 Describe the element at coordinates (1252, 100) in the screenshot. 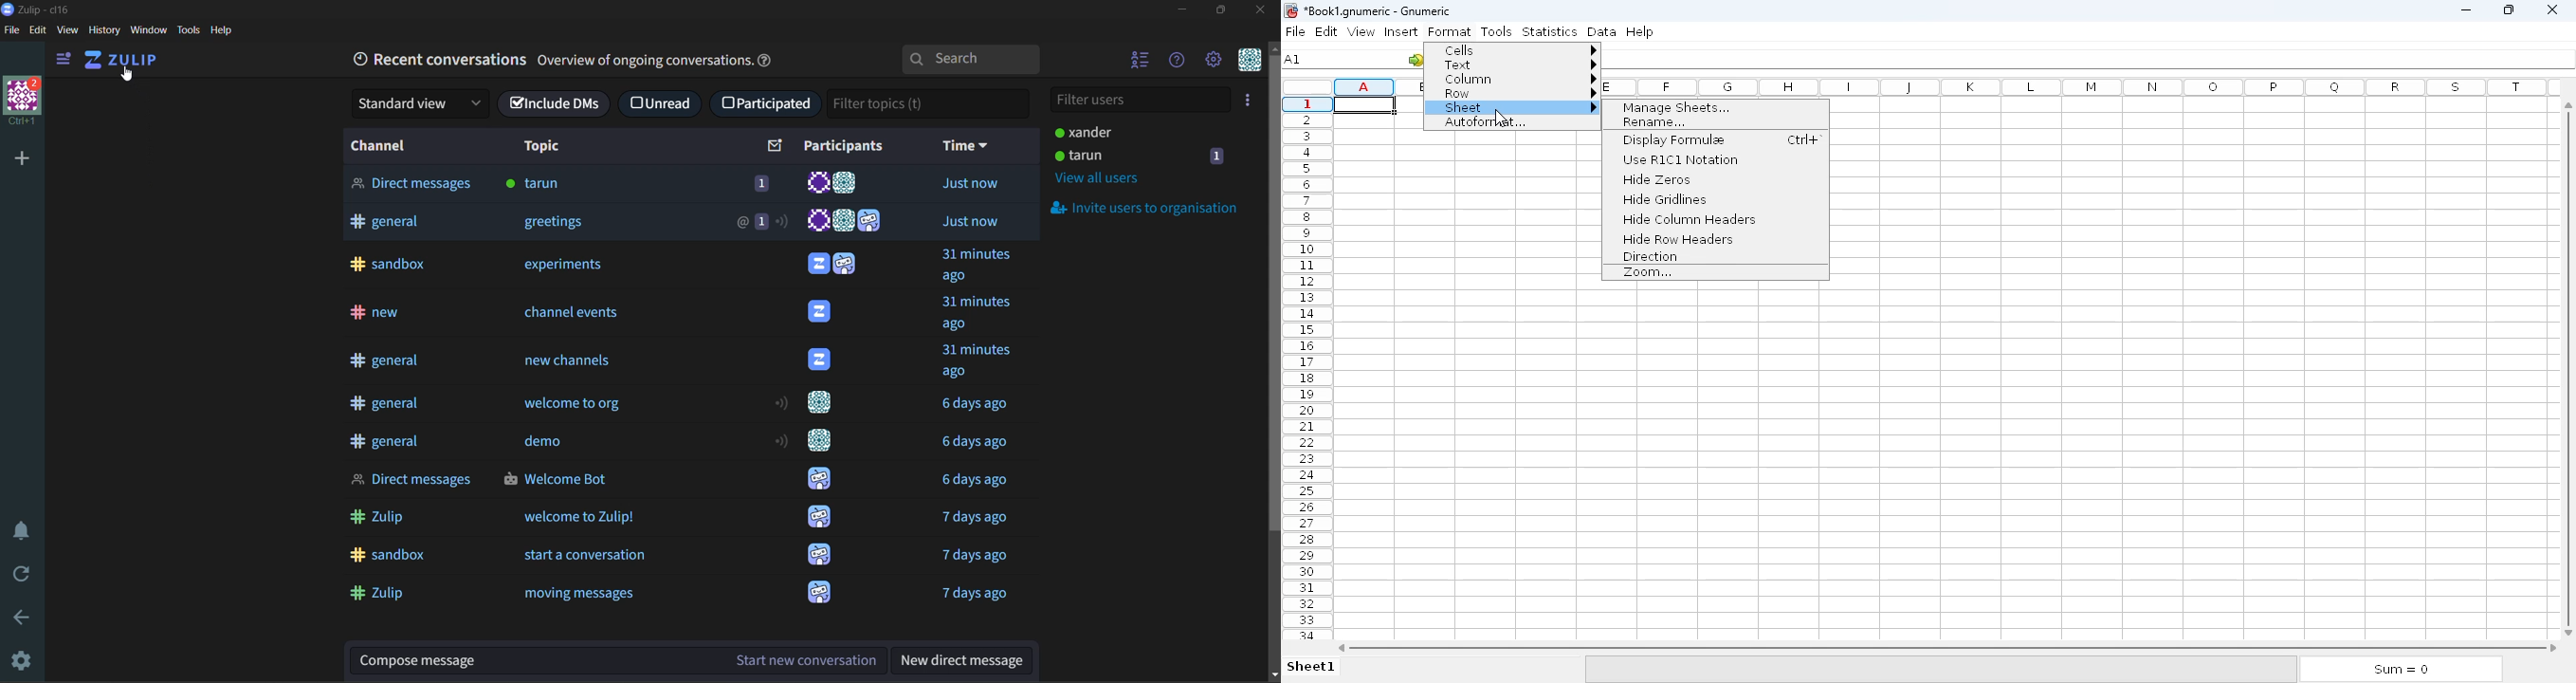

I see `invite users to organisation` at that location.